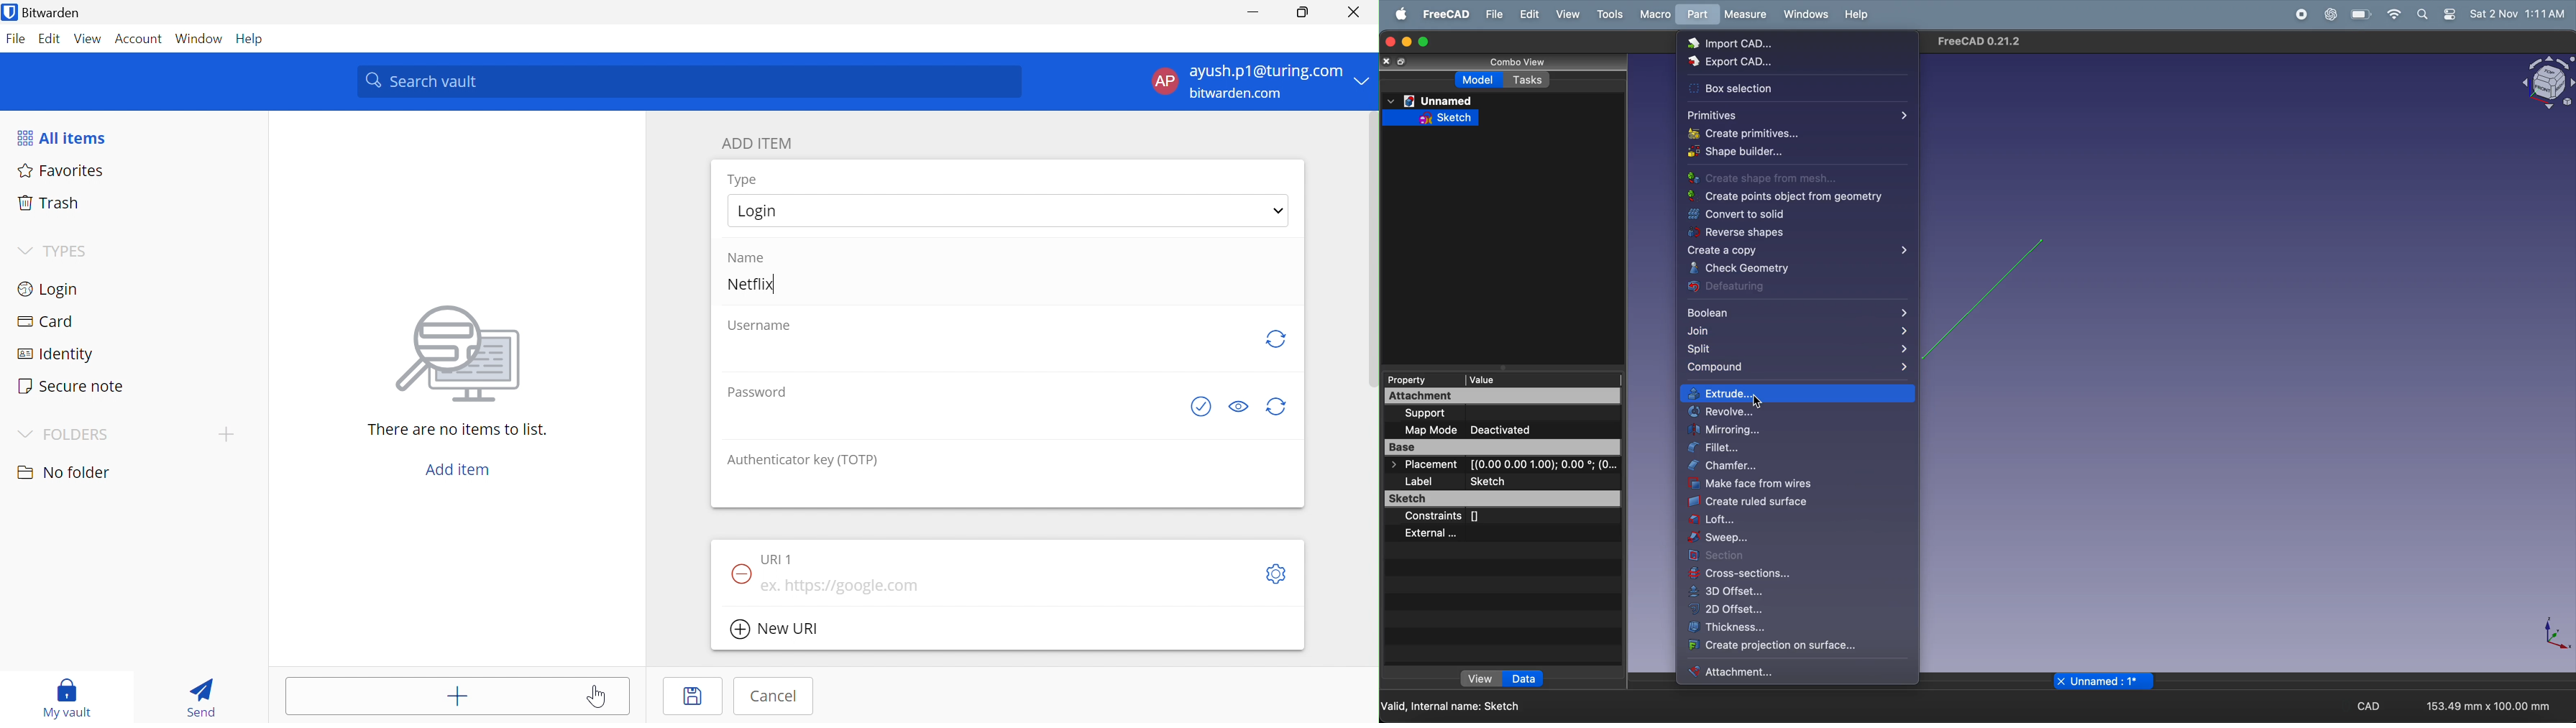 This screenshot has width=2576, height=728. I want to click on measure, so click(1745, 14).